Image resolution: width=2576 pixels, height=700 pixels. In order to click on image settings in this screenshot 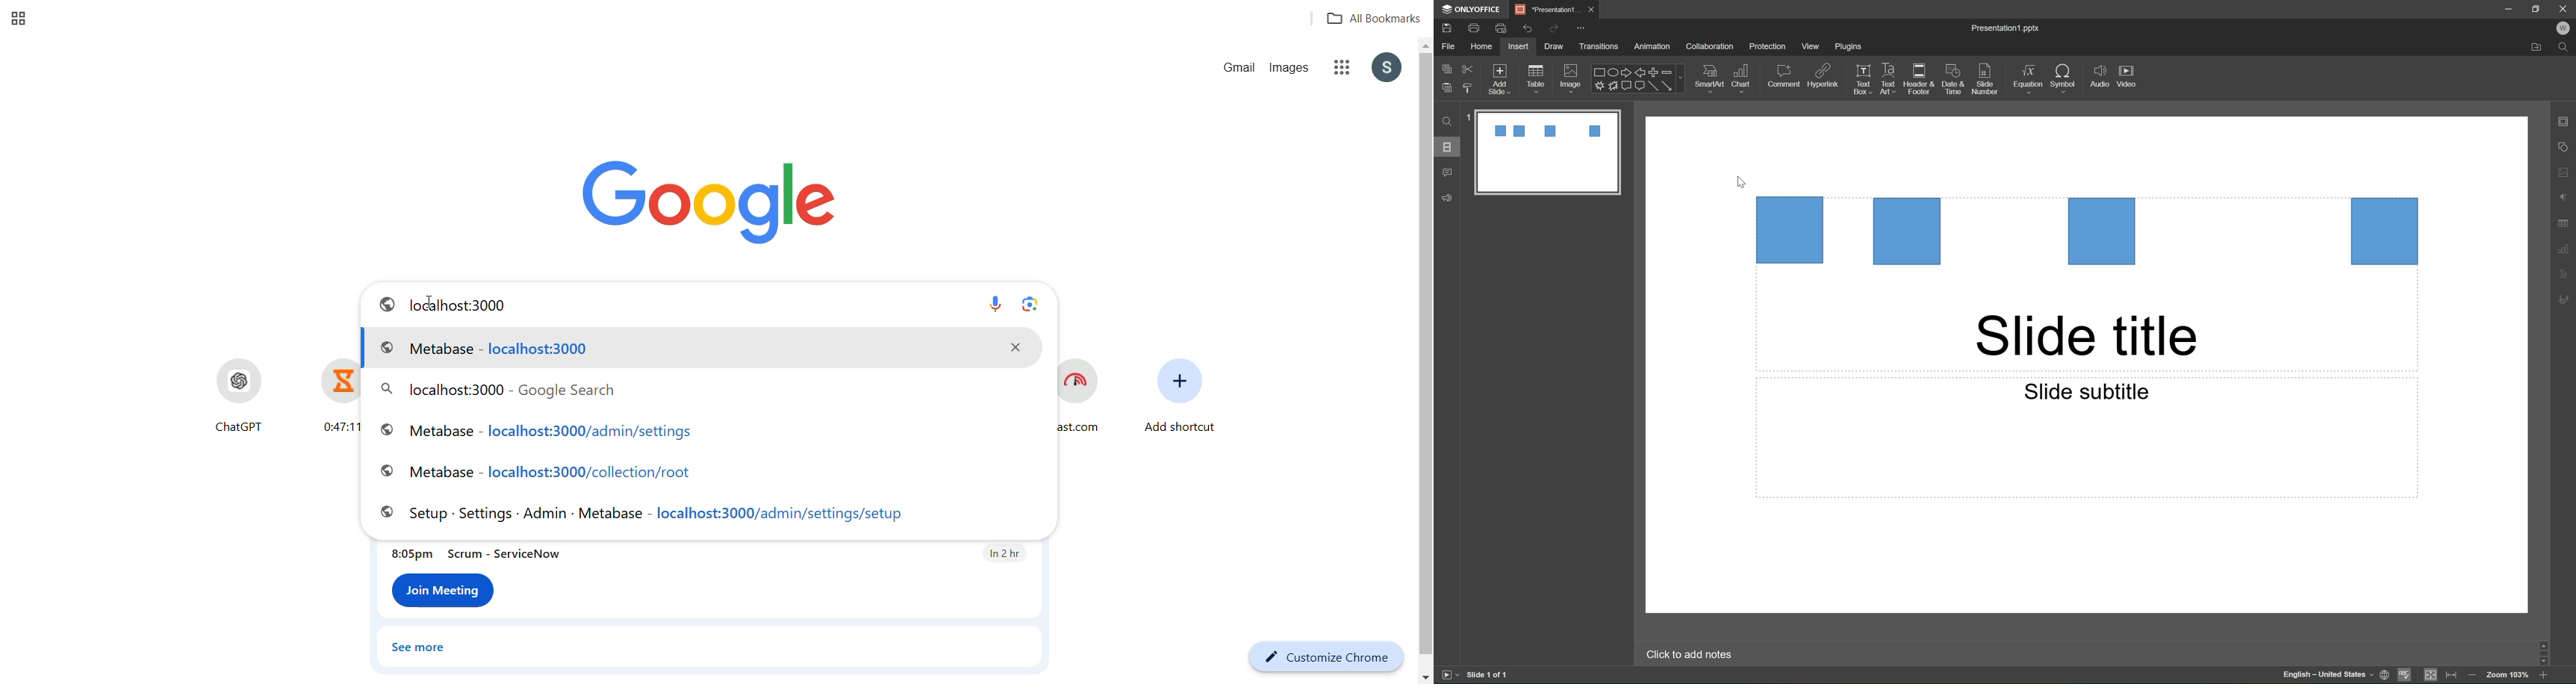, I will do `click(2568, 174)`.